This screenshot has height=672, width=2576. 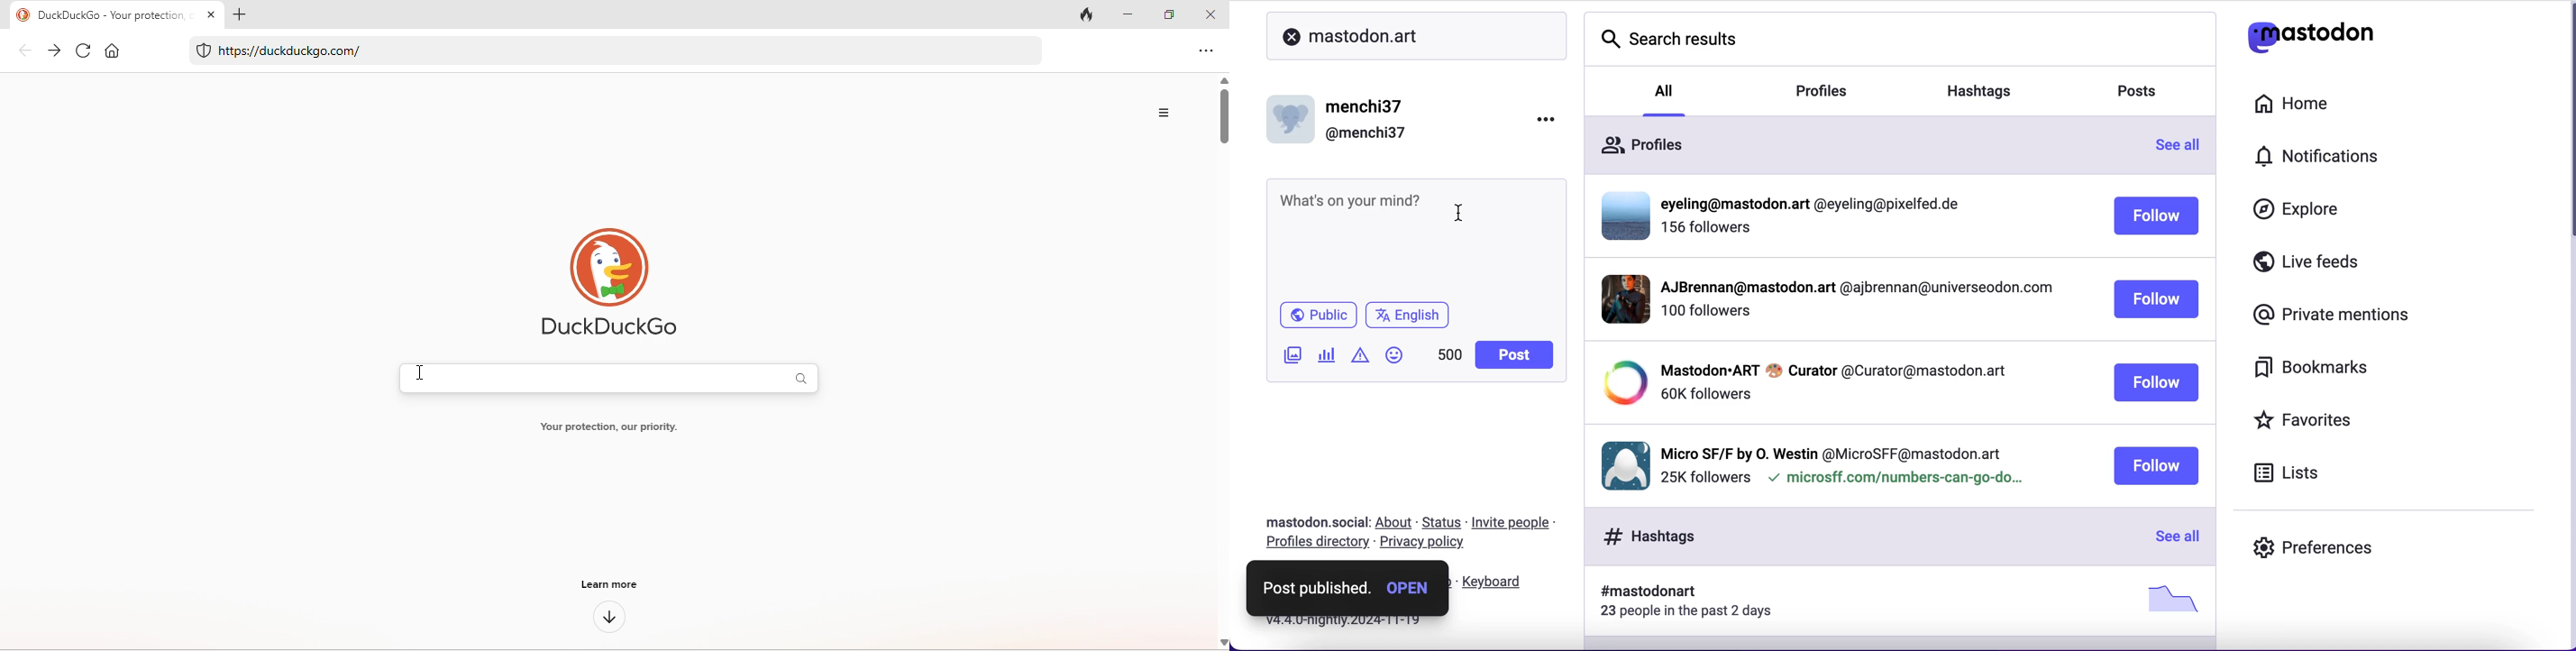 What do you see at coordinates (1427, 544) in the screenshot?
I see `privacy policy` at bounding box center [1427, 544].